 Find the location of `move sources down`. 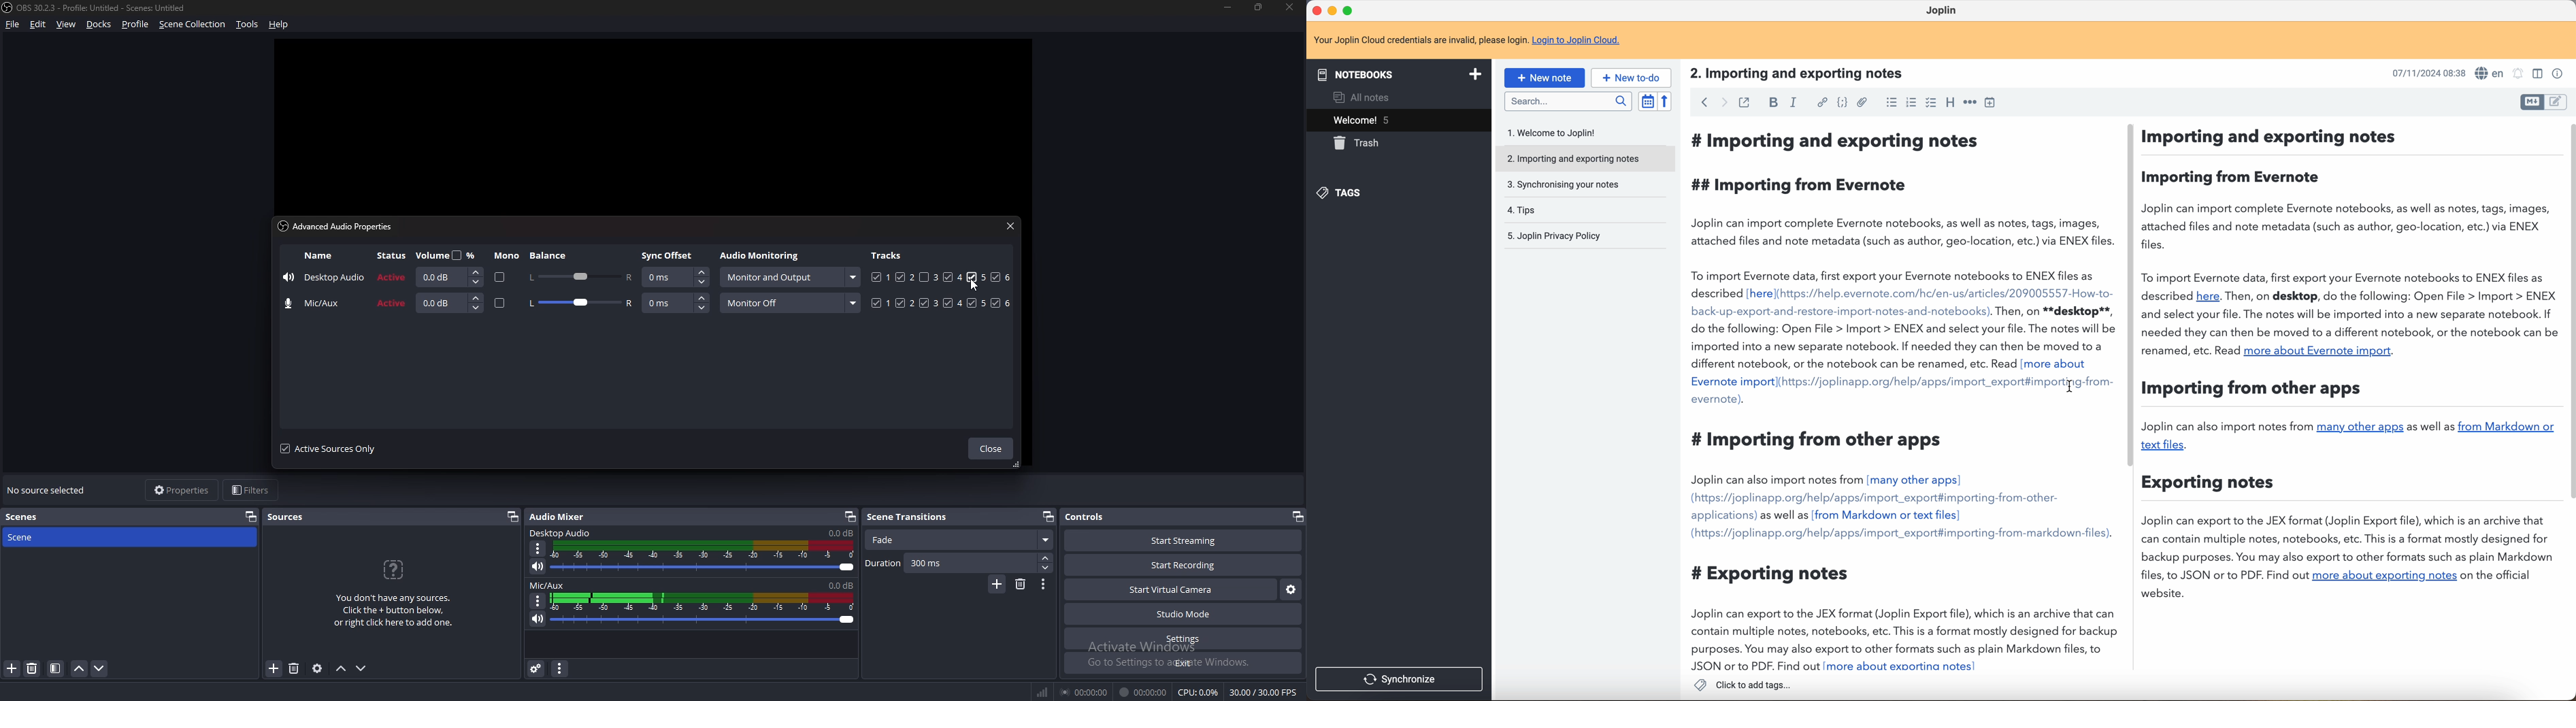

move sources down is located at coordinates (362, 668).